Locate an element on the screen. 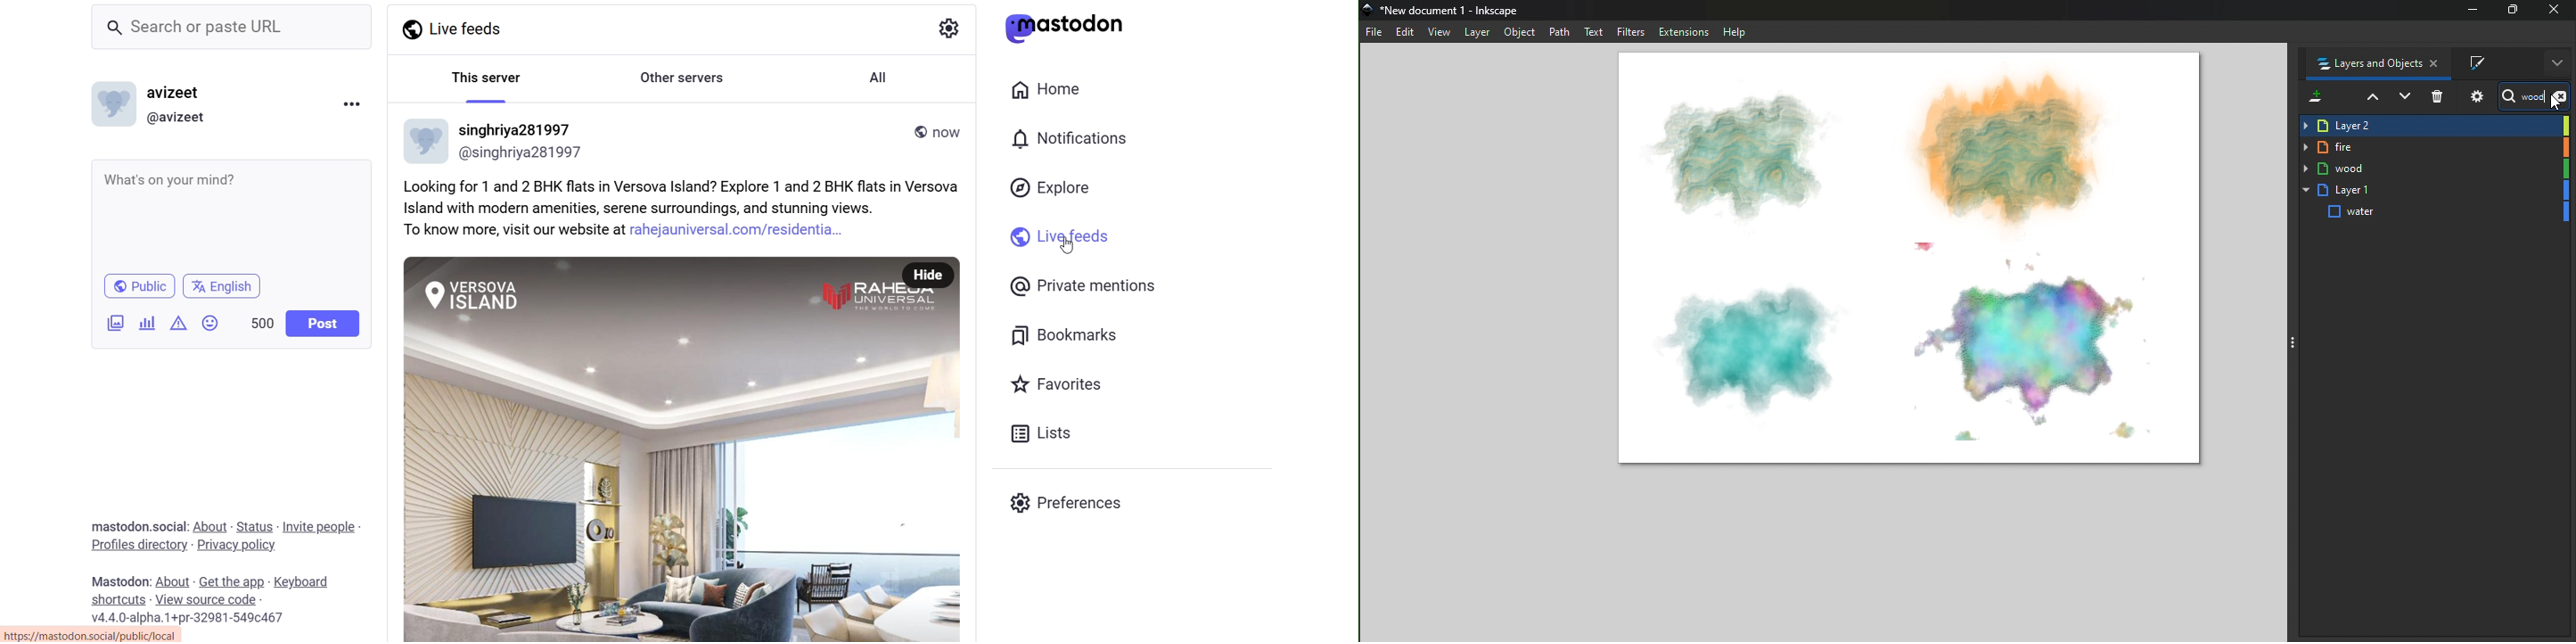 The image size is (2576, 644). Layer 2 is located at coordinates (2433, 127).